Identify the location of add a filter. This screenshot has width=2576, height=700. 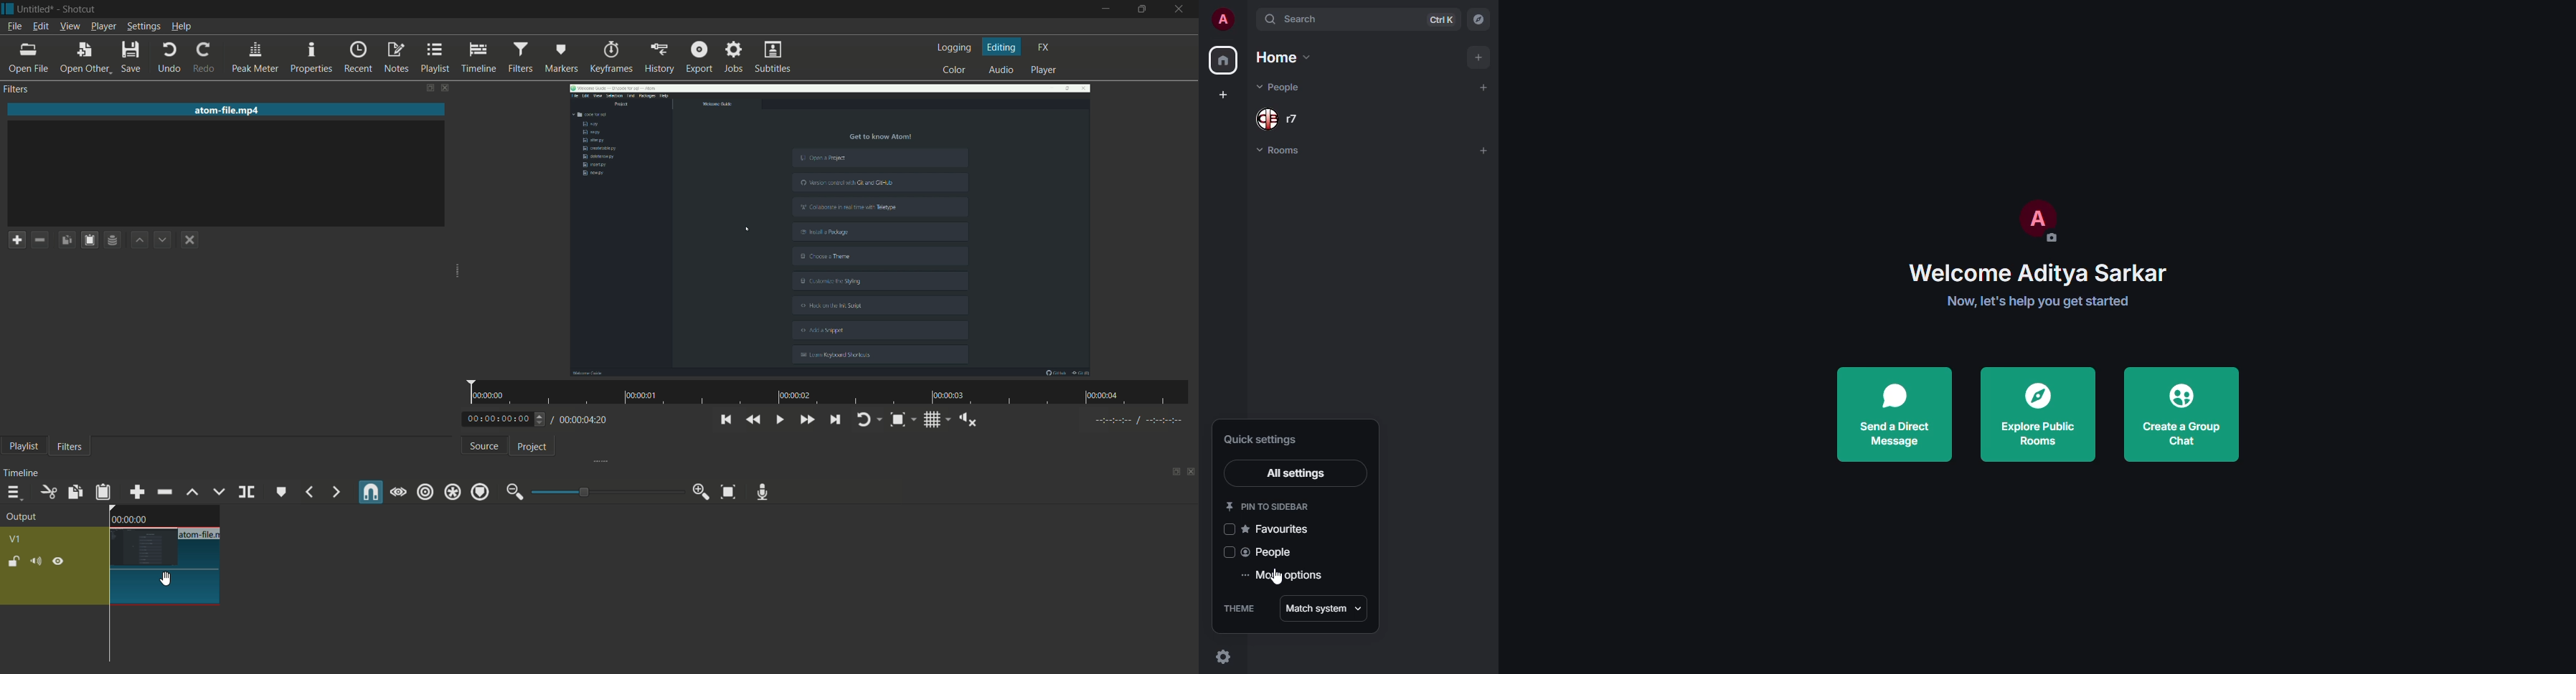
(17, 239).